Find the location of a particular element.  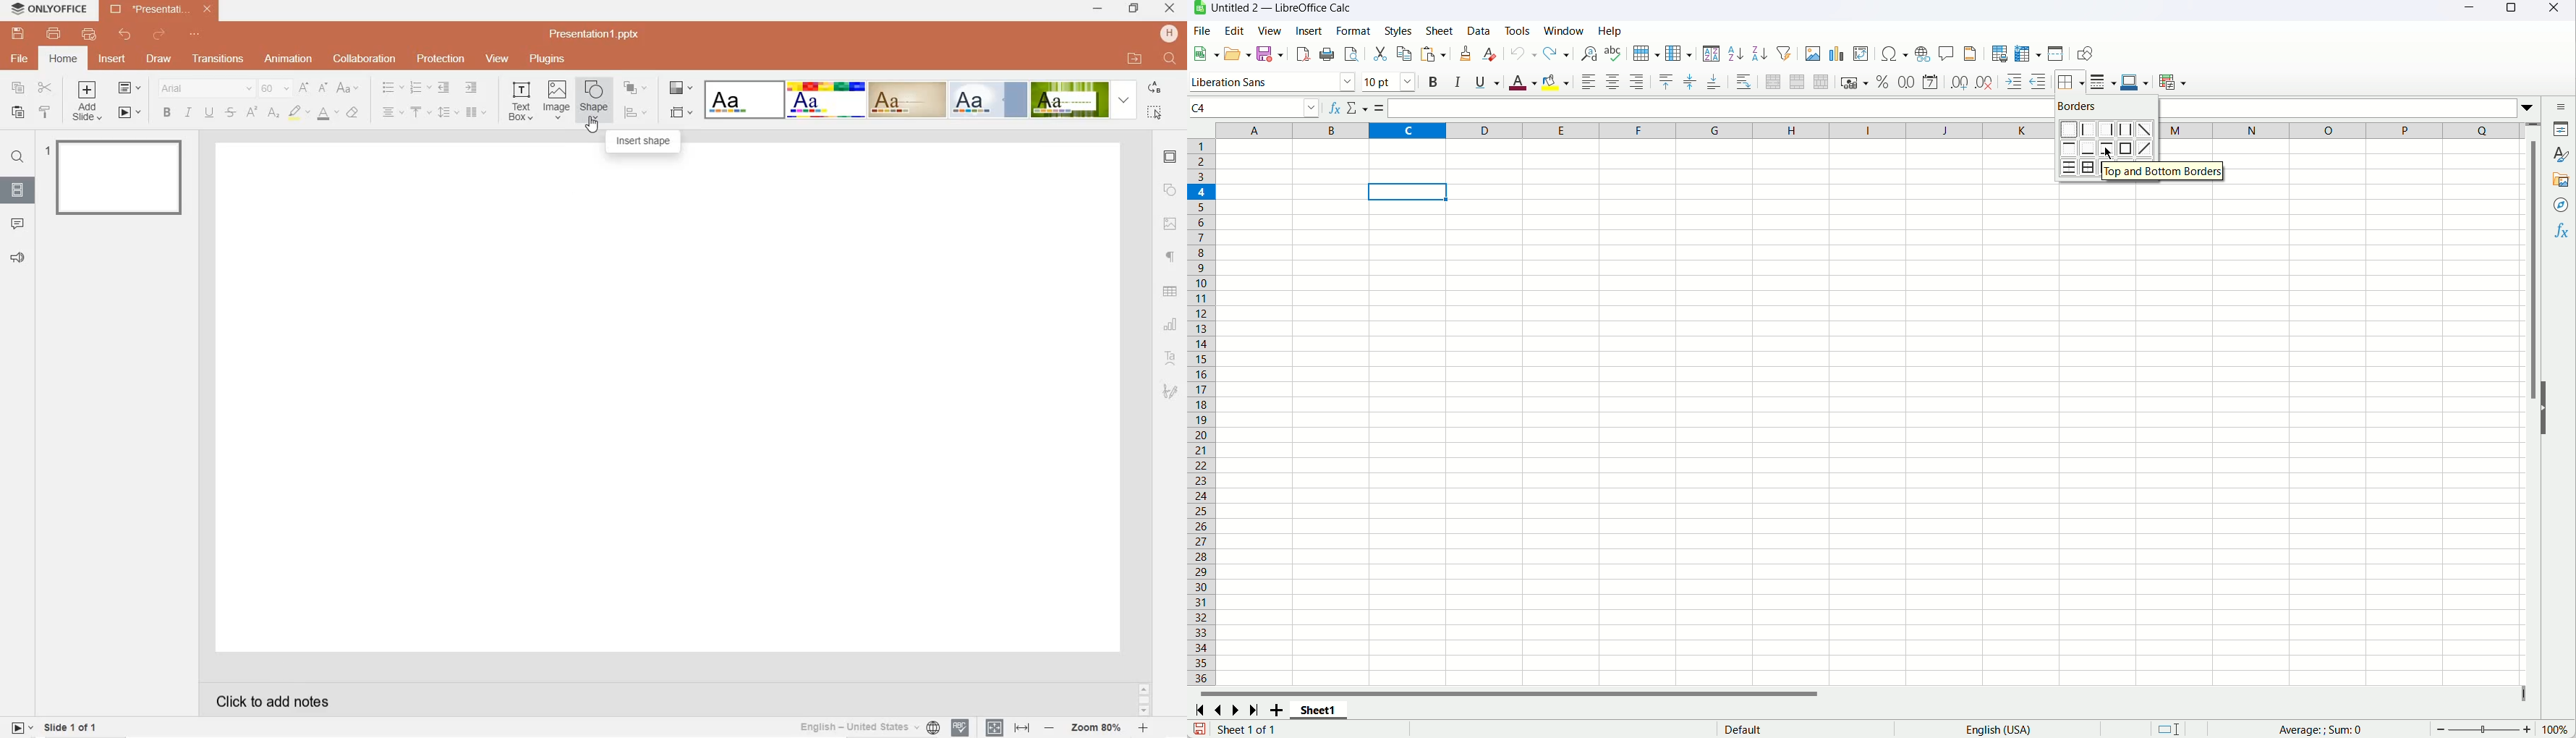

align shape is located at coordinates (635, 112).